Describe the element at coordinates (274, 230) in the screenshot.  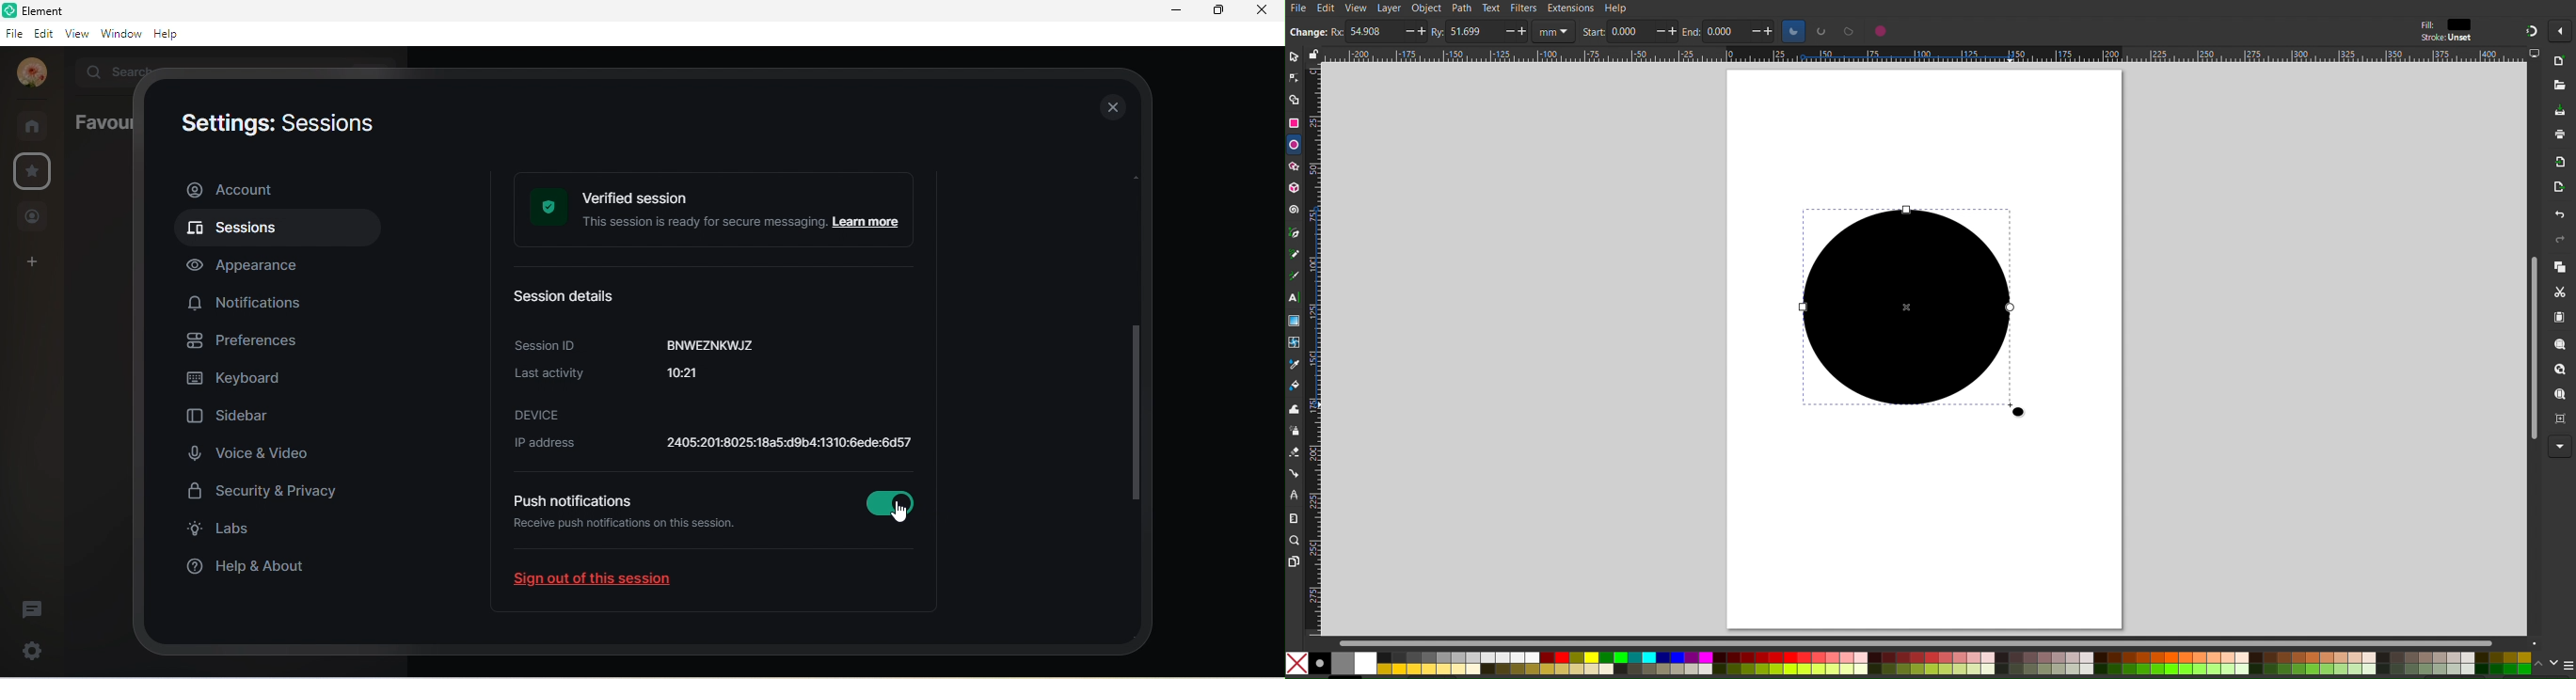
I see `sessions` at that location.